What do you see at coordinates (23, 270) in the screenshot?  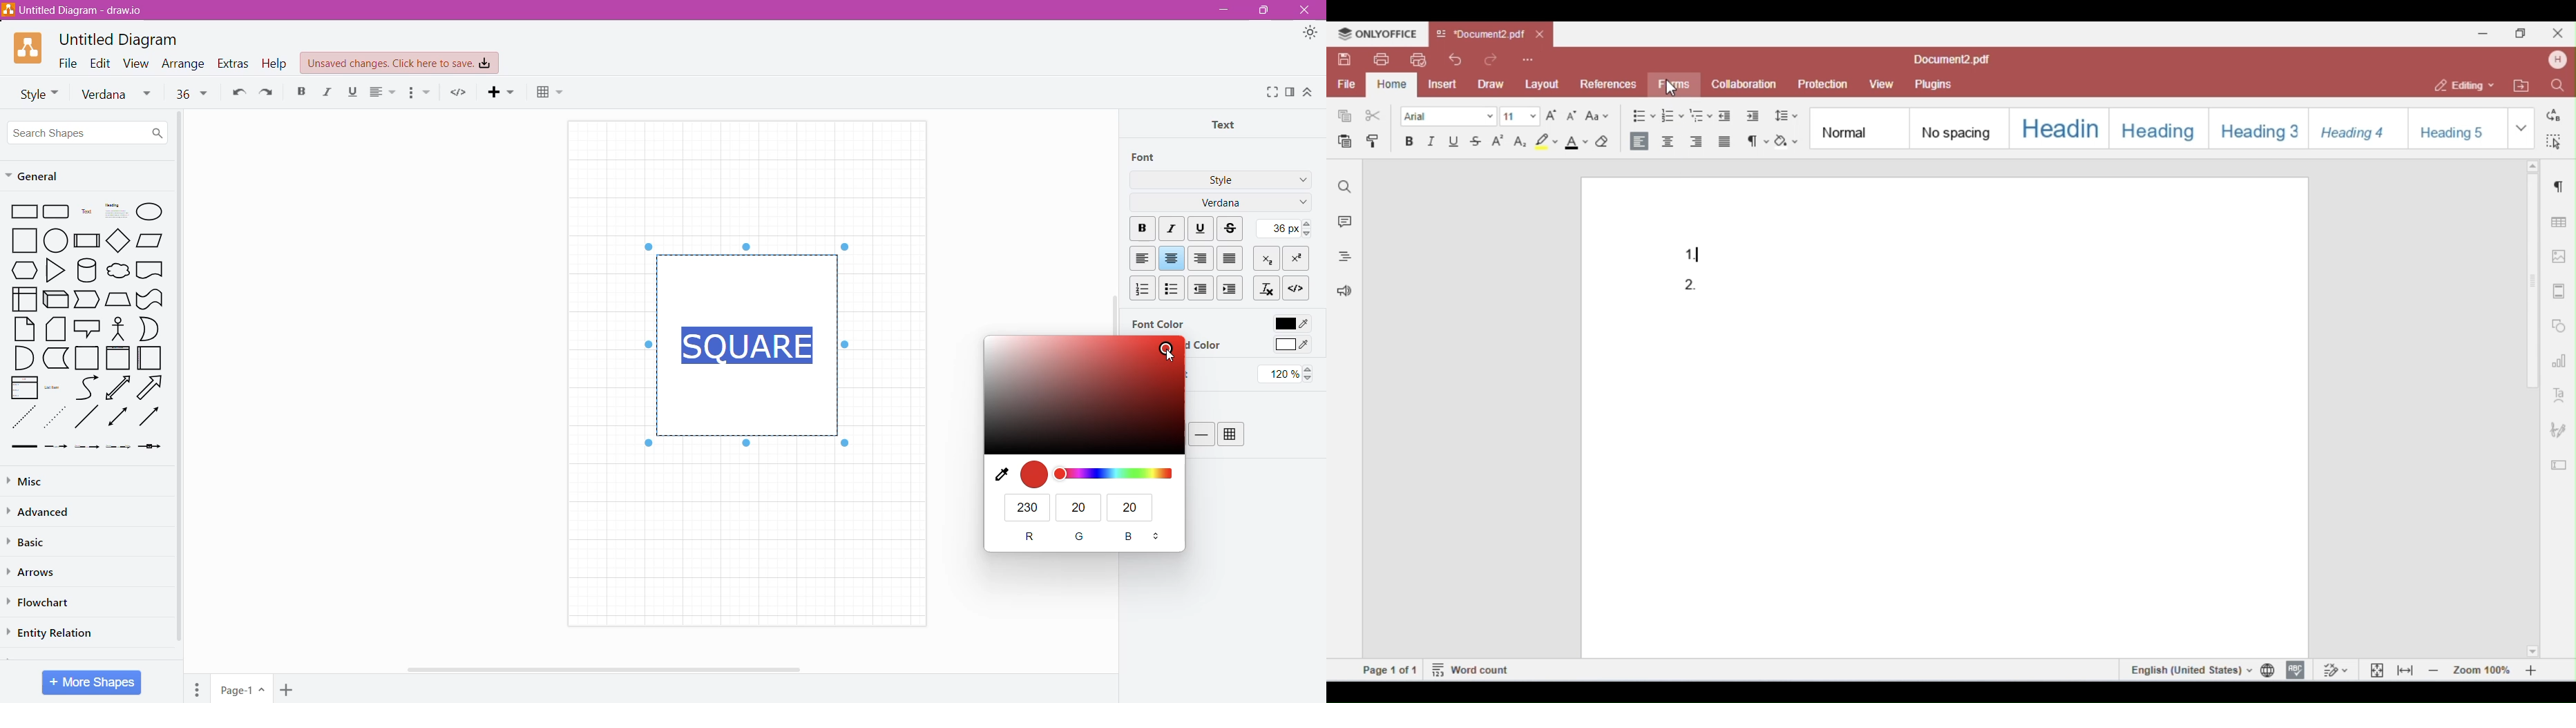 I see `hexagon` at bounding box center [23, 270].